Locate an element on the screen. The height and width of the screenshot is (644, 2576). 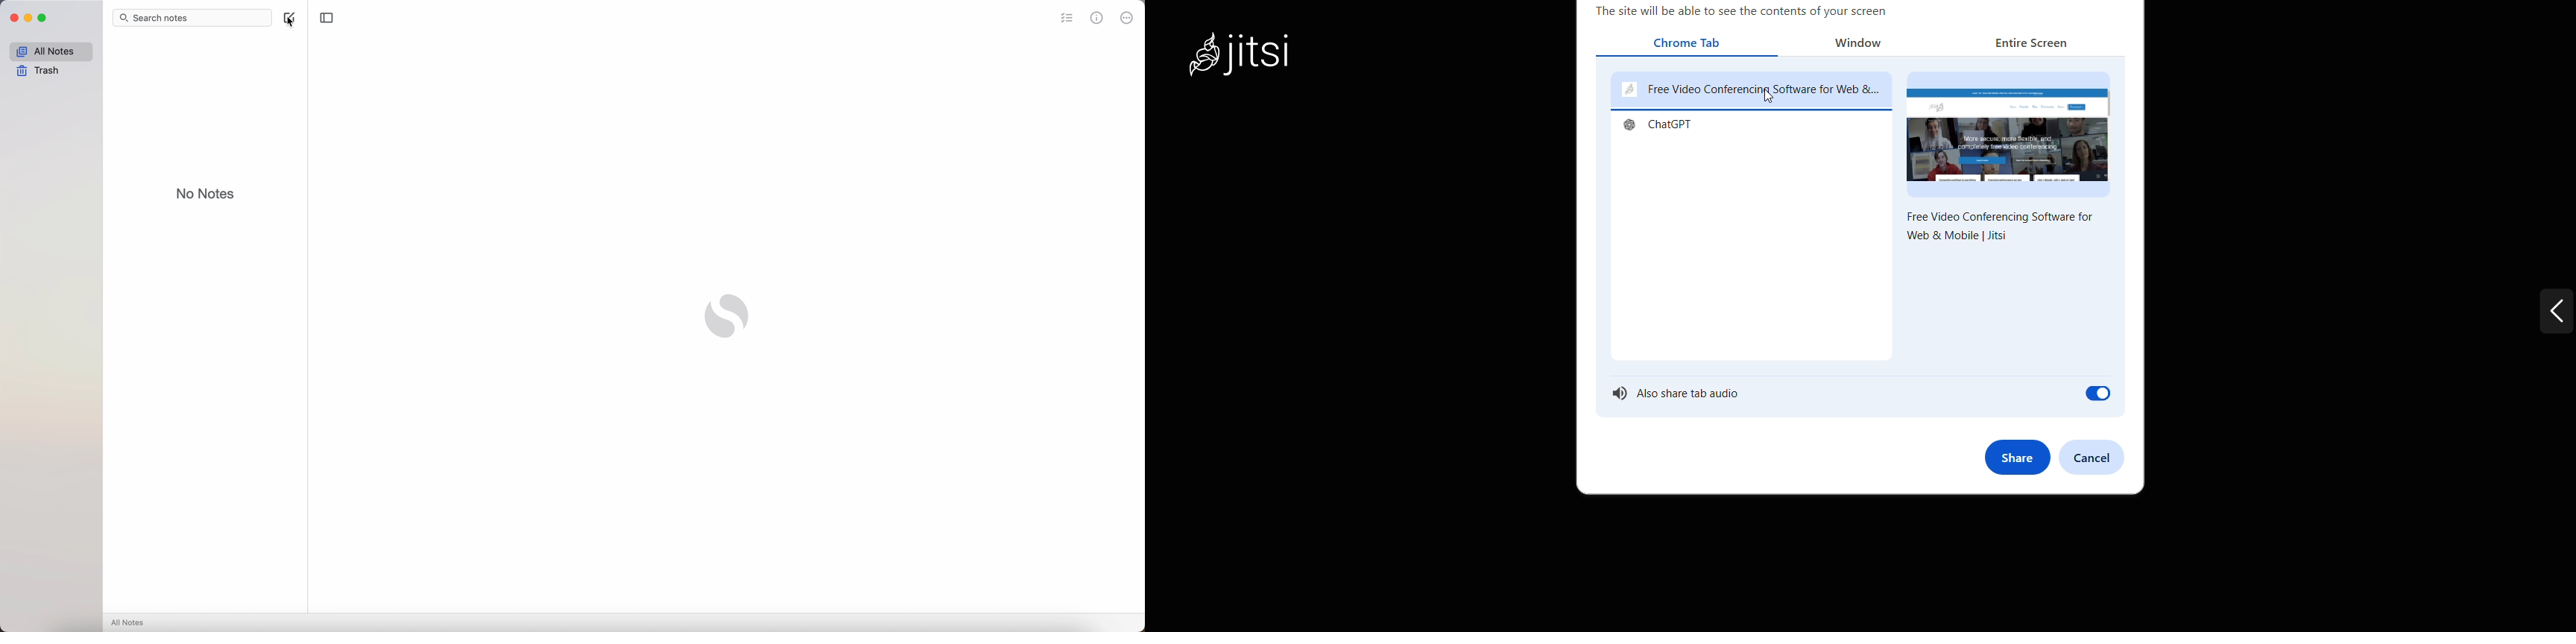
minimize is located at coordinates (28, 18).